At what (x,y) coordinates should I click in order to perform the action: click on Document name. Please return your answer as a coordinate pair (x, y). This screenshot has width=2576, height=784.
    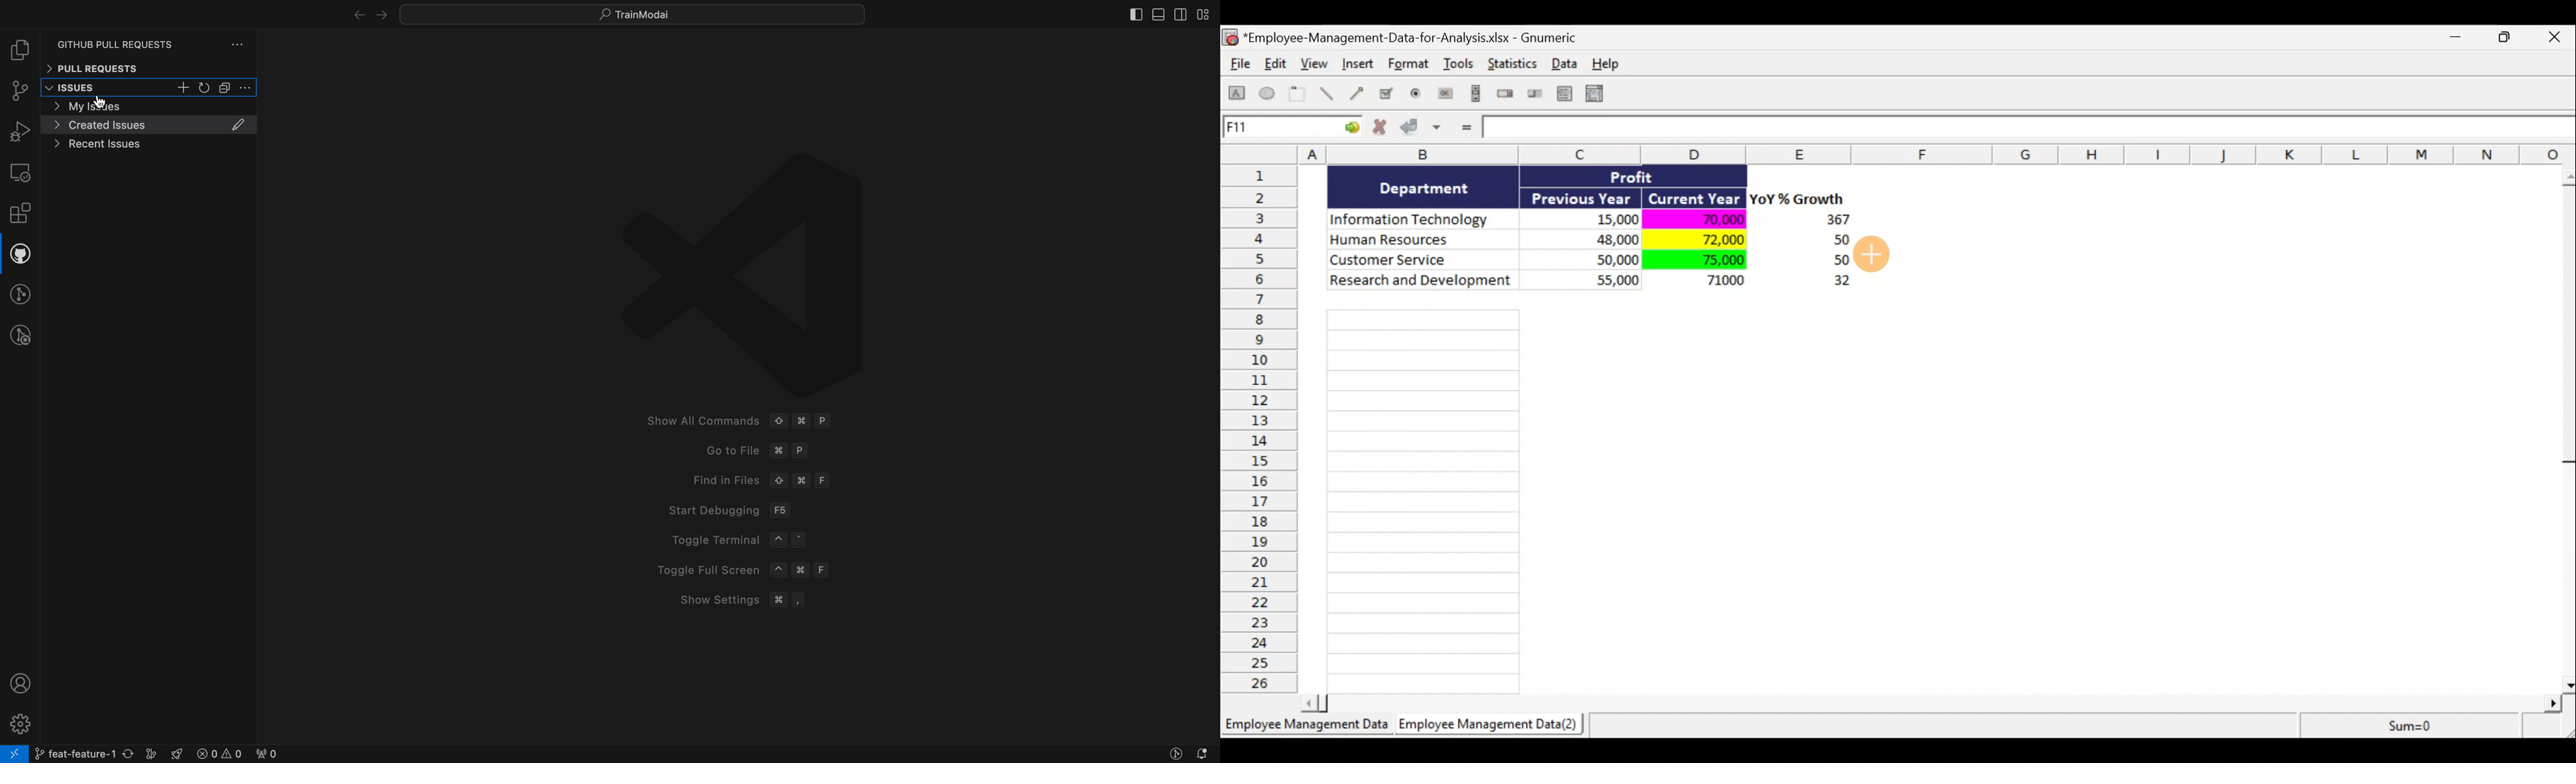
    Looking at the image, I should click on (1407, 39).